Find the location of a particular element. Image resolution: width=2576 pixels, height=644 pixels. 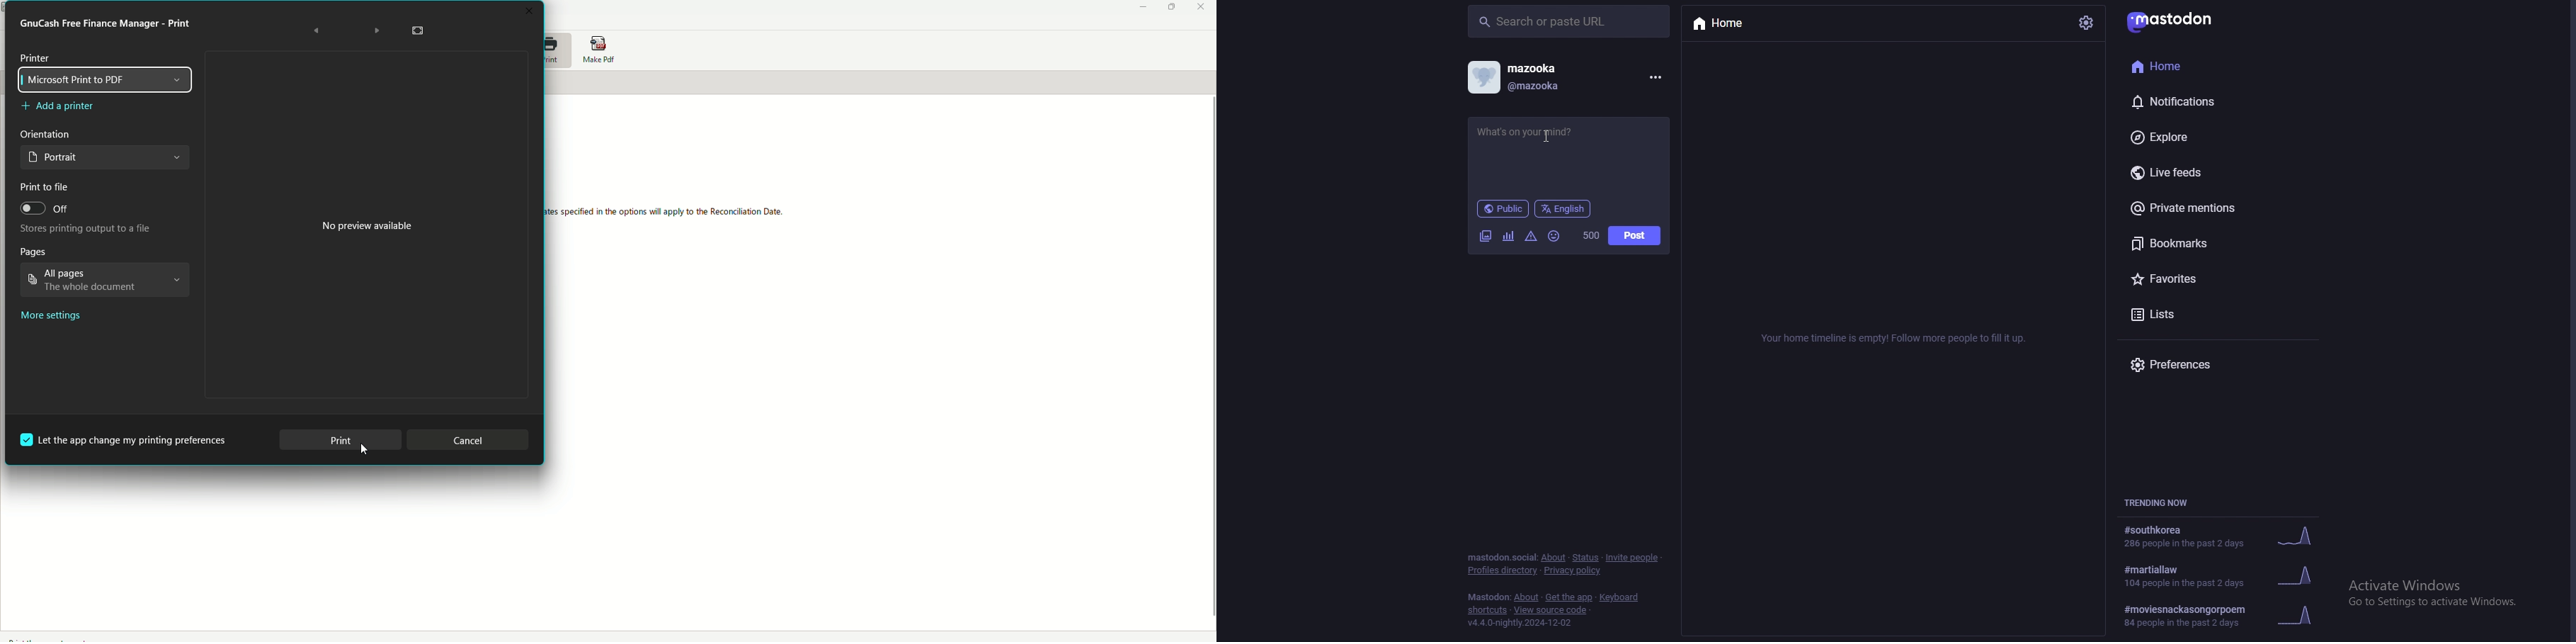

lists is located at coordinates (2199, 314).